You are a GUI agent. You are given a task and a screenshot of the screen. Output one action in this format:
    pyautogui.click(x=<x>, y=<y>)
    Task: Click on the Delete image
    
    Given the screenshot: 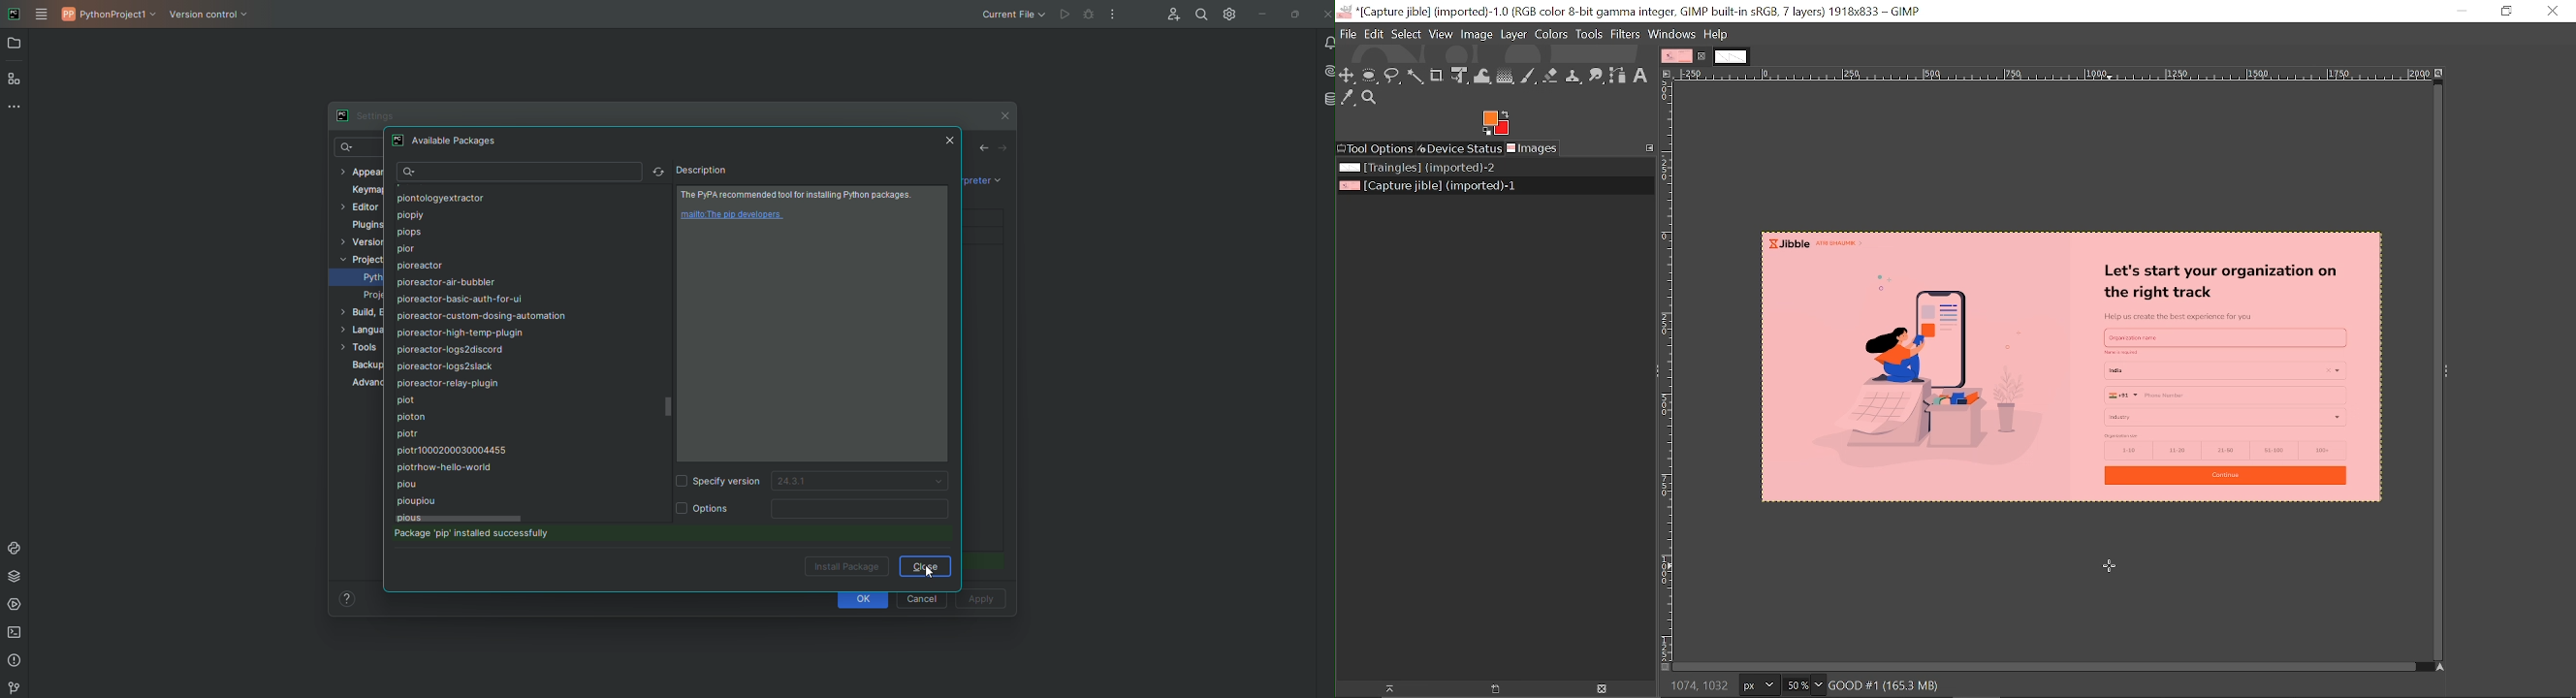 What is the action you would take?
    pyautogui.click(x=1602, y=689)
    